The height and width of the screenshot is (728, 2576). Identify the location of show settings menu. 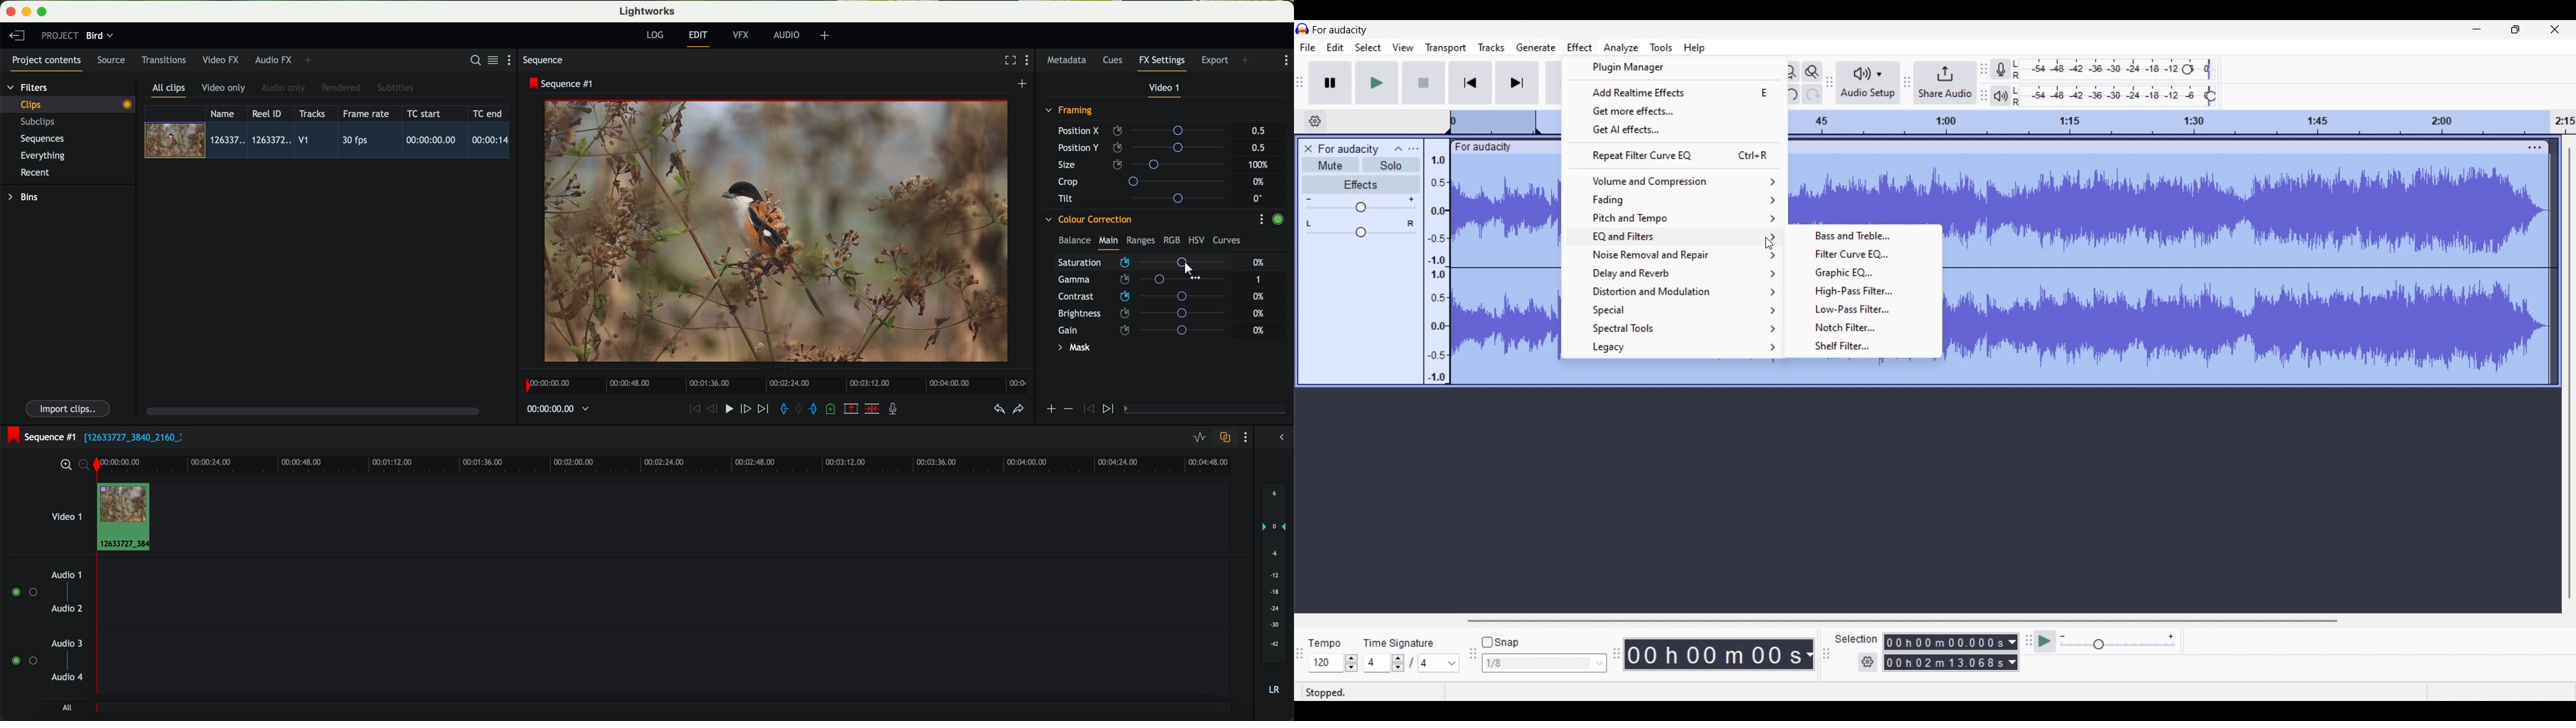
(1261, 219).